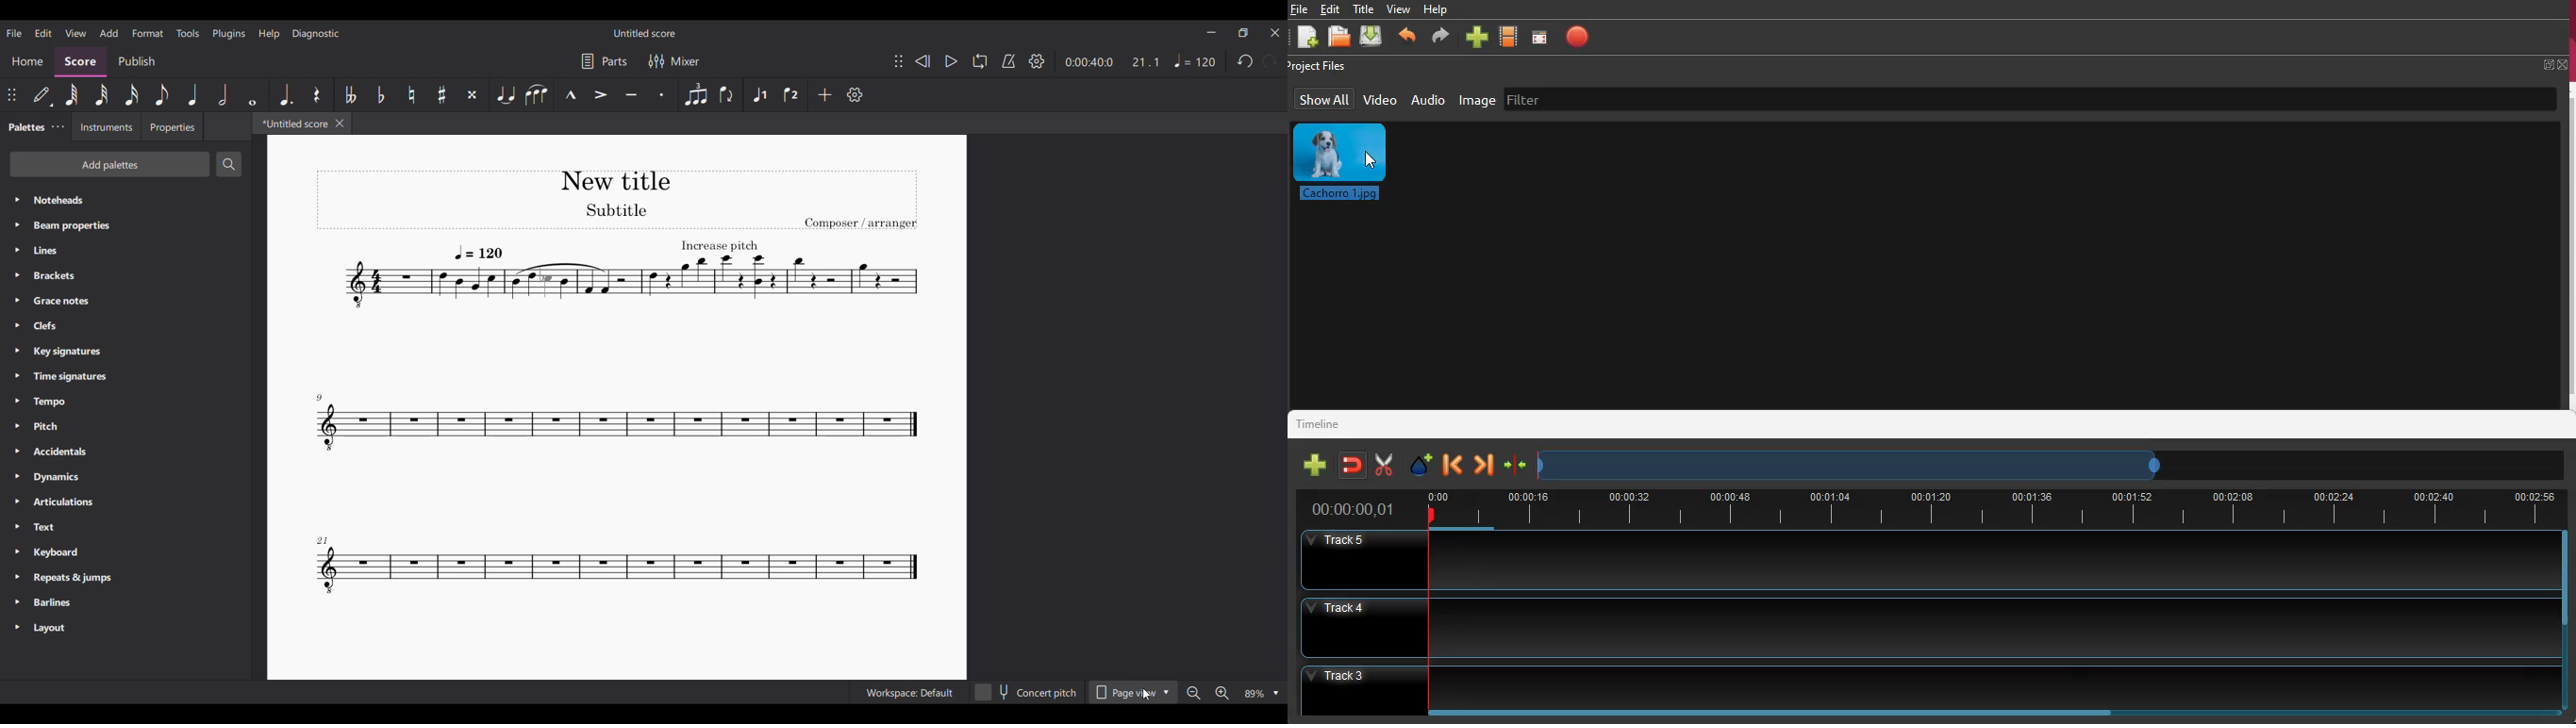 This screenshot has height=728, width=2576. I want to click on Close tab, so click(339, 123).